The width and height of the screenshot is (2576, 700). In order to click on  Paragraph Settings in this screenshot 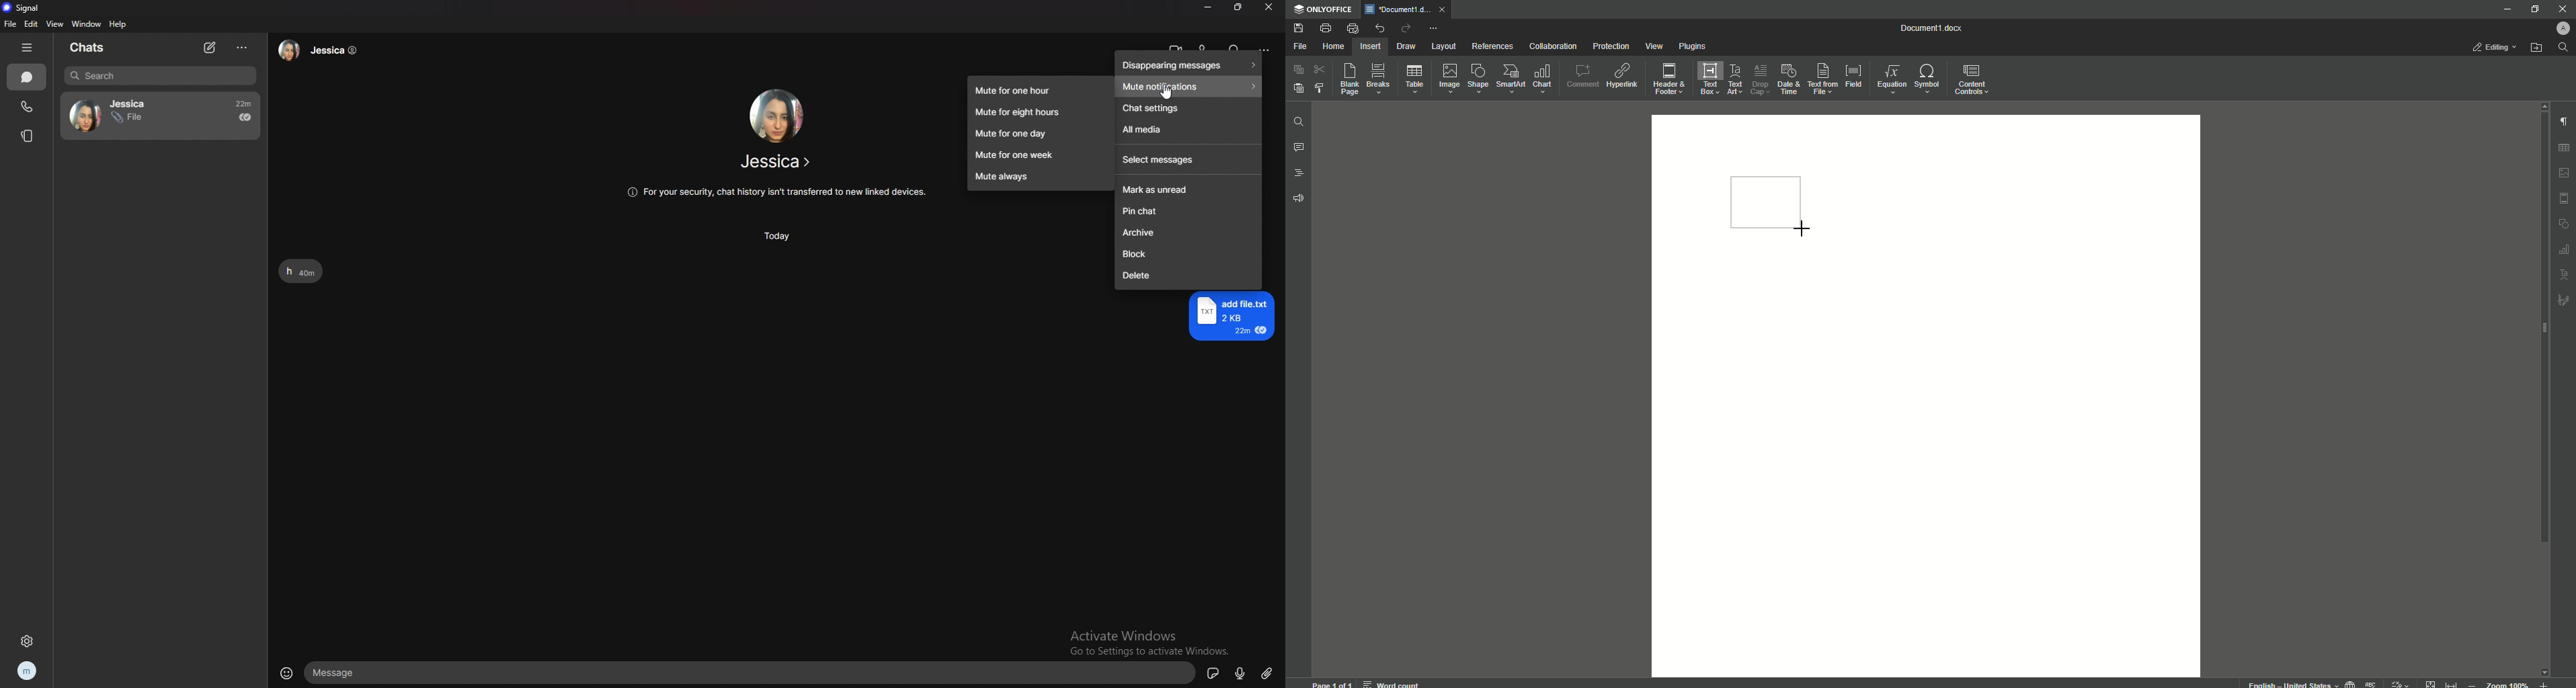, I will do `click(2563, 121)`.